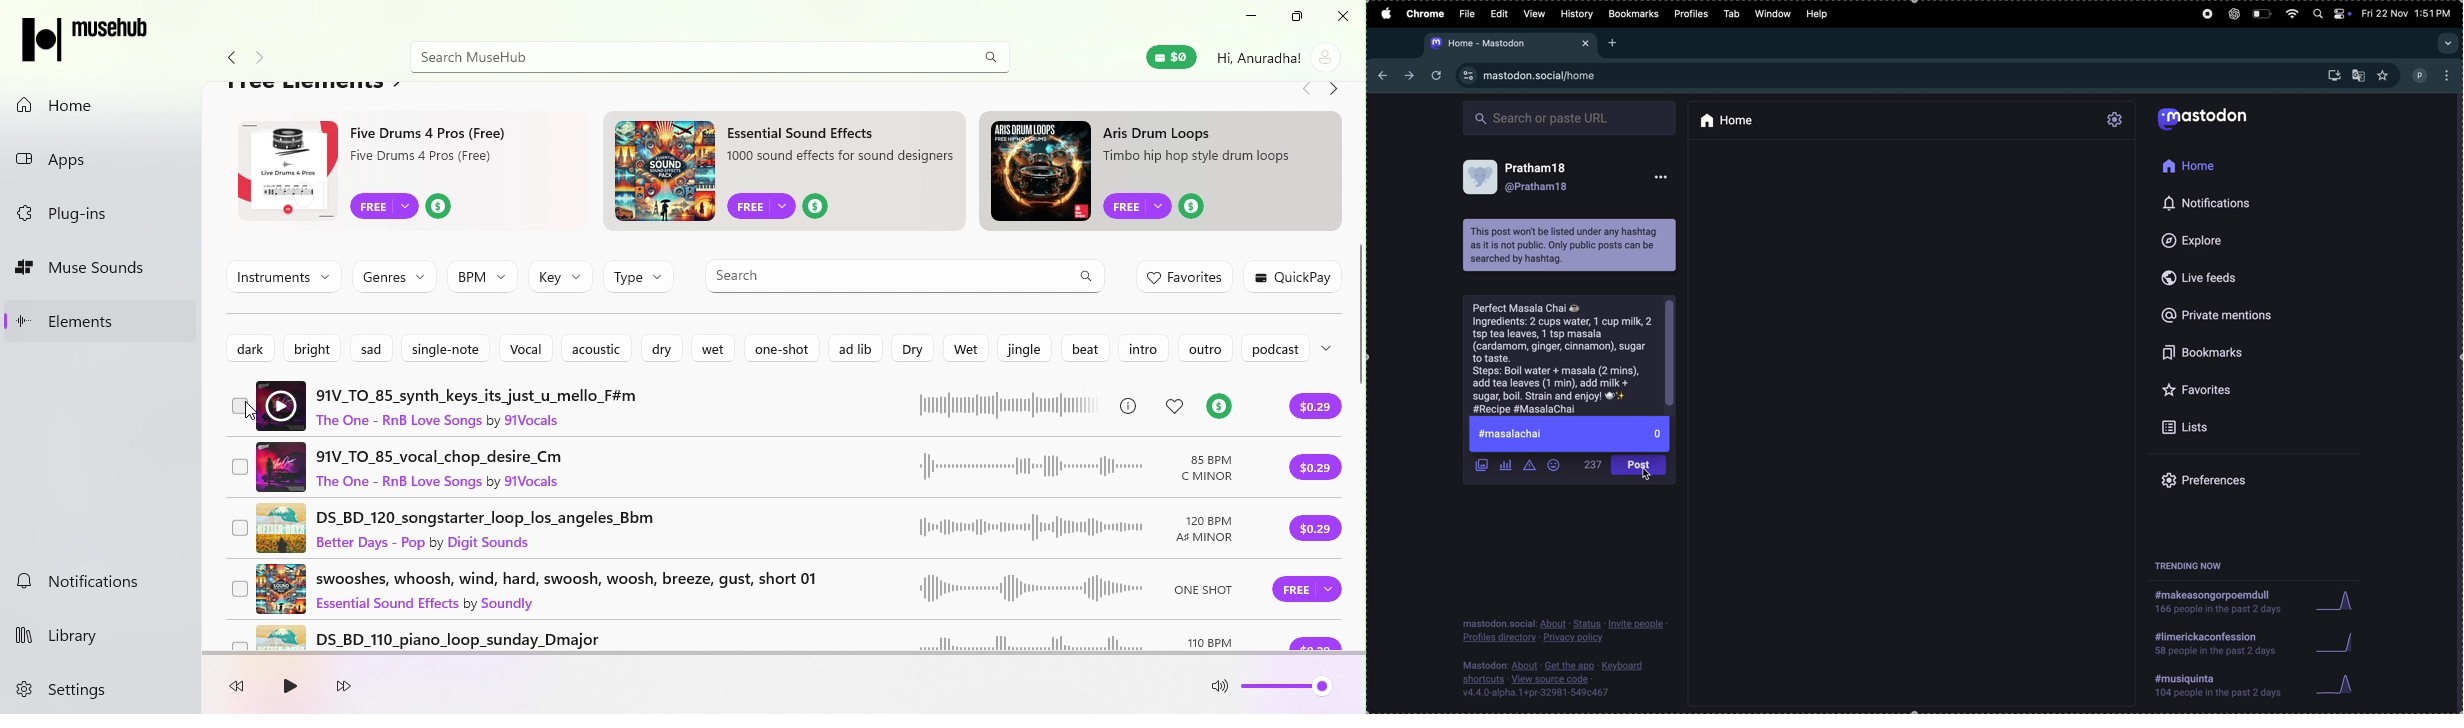 The height and width of the screenshot is (728, 2464). Describe the element at coordinates (1217, 408) in the screenshot. I see `tip` at that location.